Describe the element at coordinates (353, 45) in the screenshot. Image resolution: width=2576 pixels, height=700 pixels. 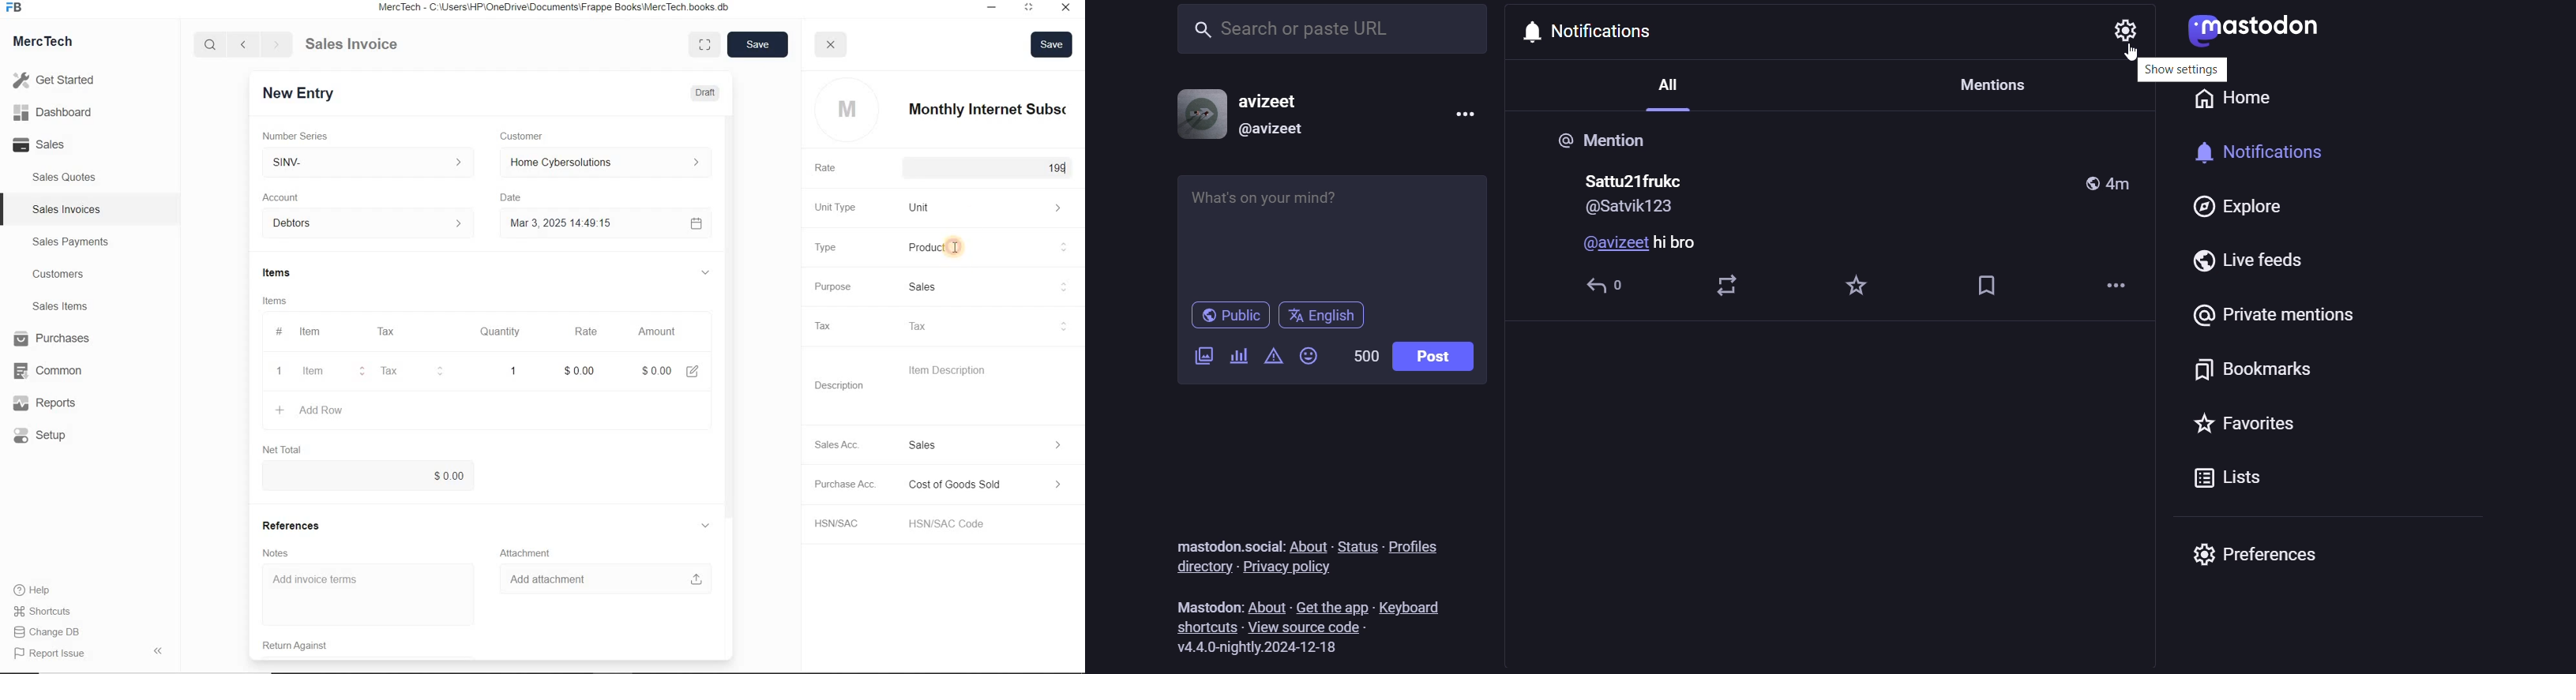
I see `Sales Invoice` at that location.